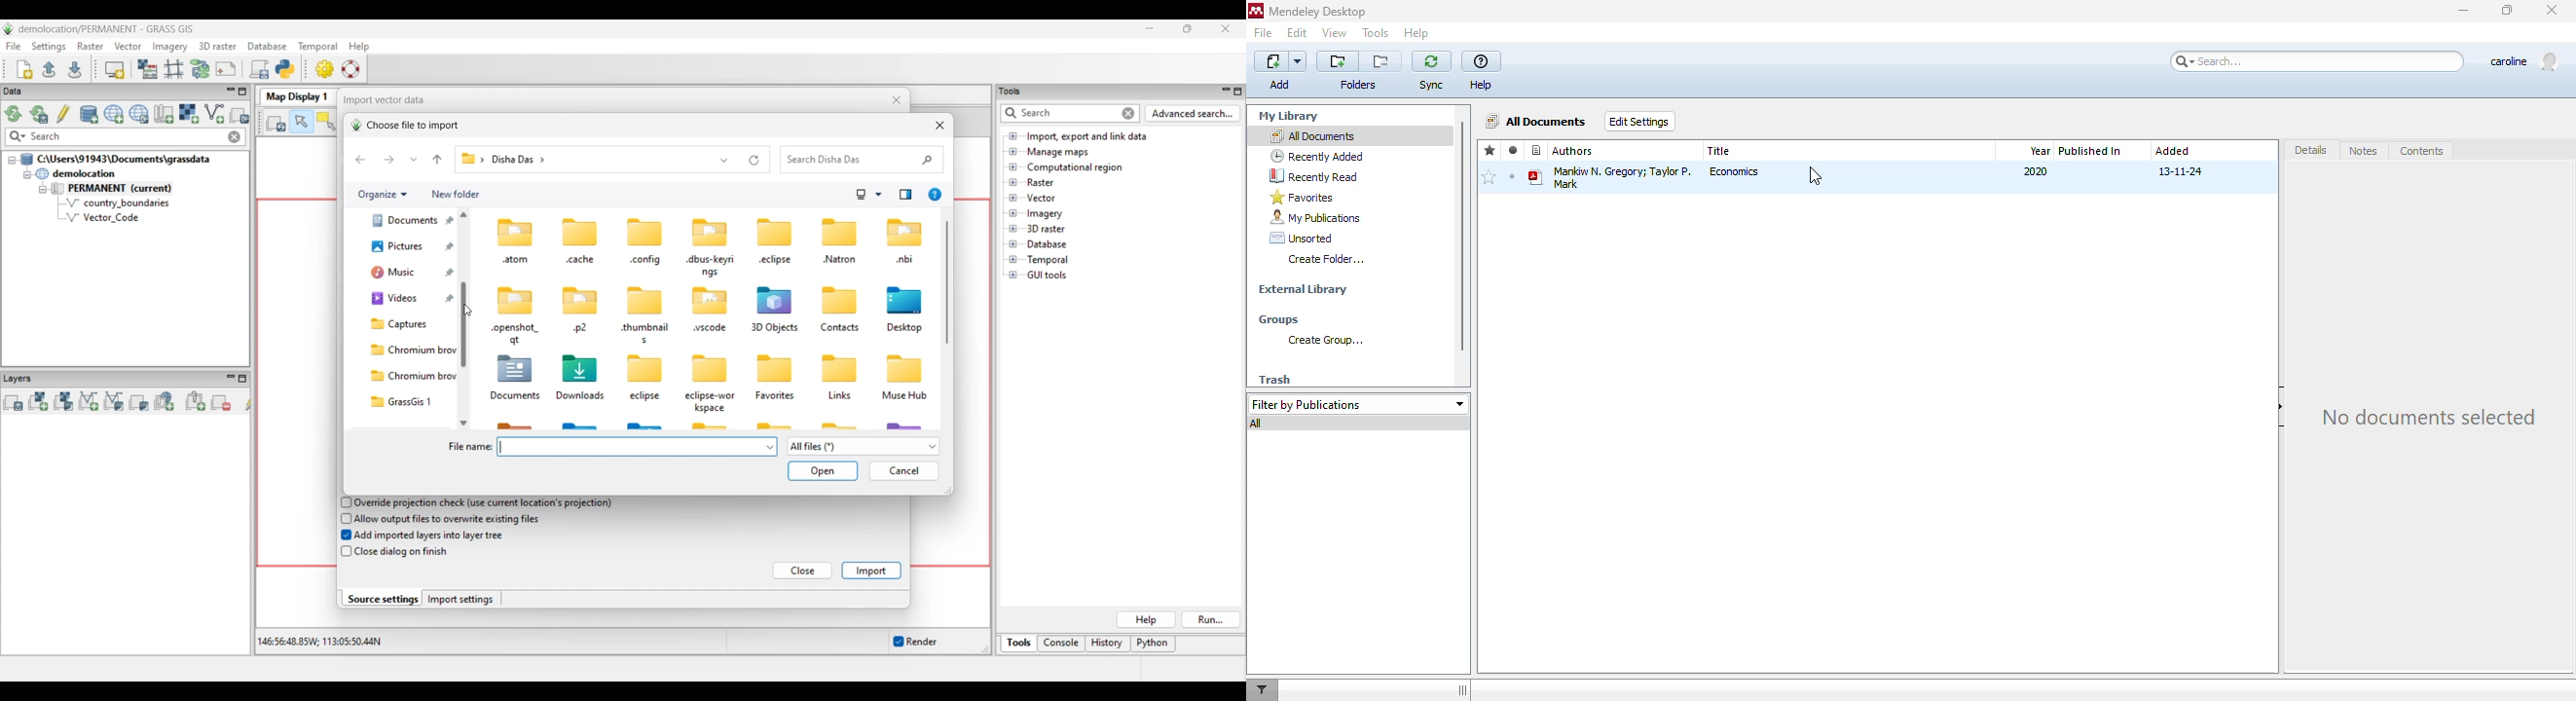 The height and width of the screenshot is (728, 2576). What do you see at coordinates (2036, 171) in the screenshot?
I see `2020` at bounding box center [2036, 171].